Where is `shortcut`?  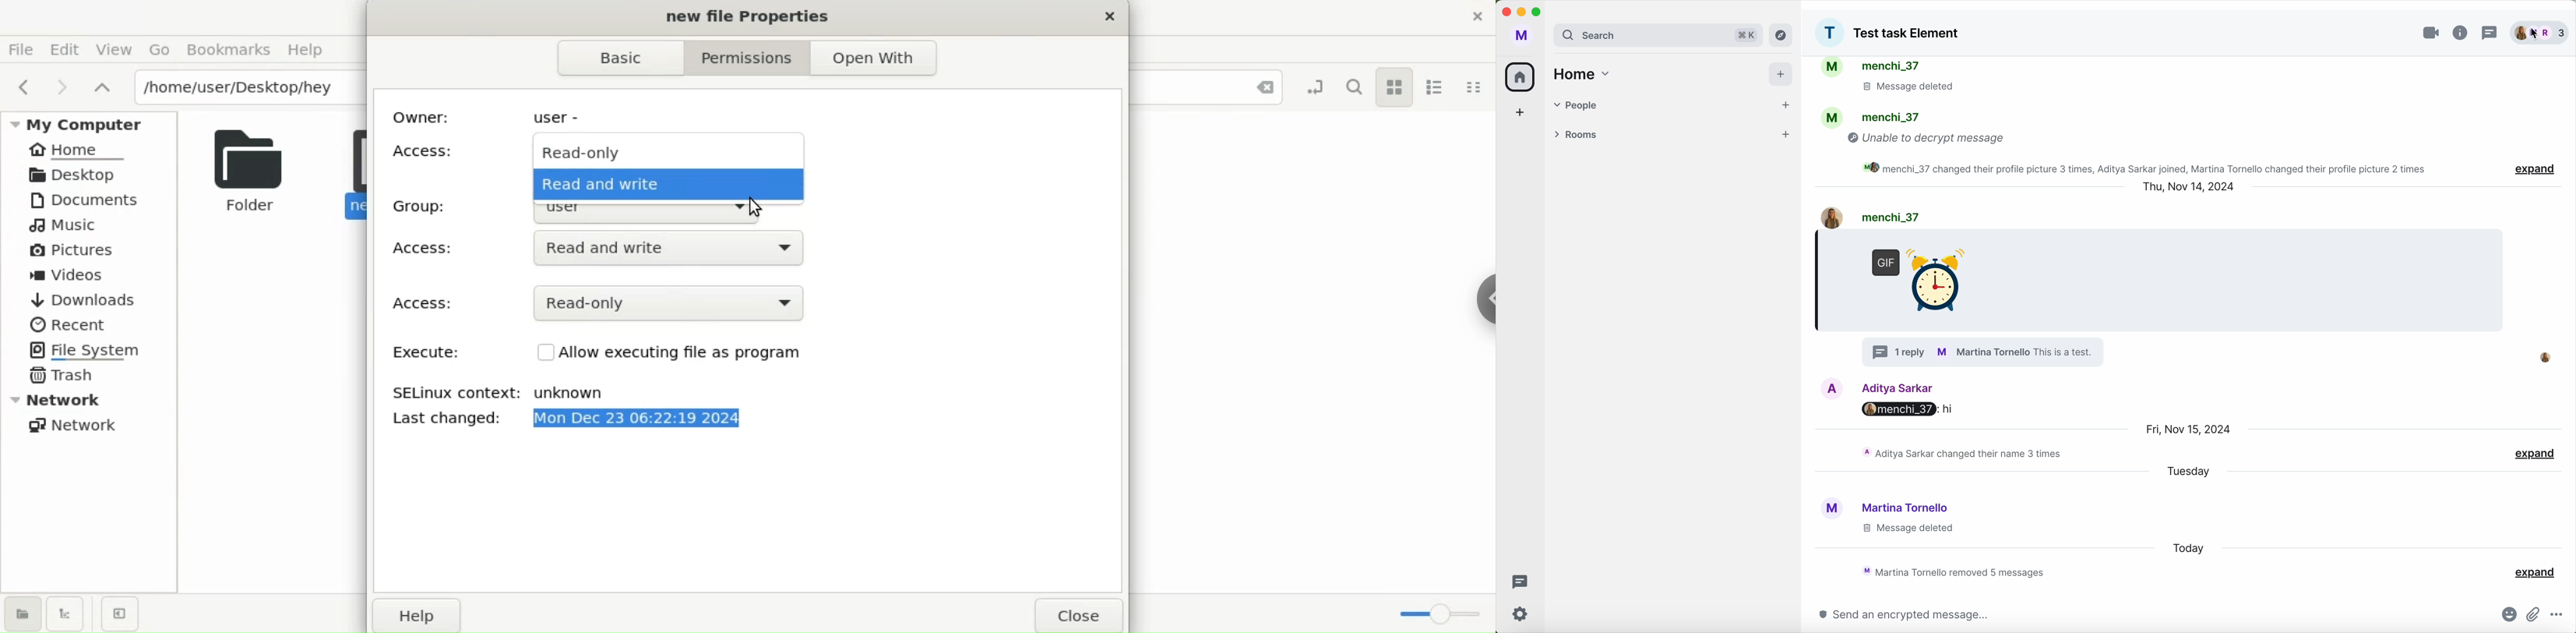
shortcut is located at coordinates (1749, 37).